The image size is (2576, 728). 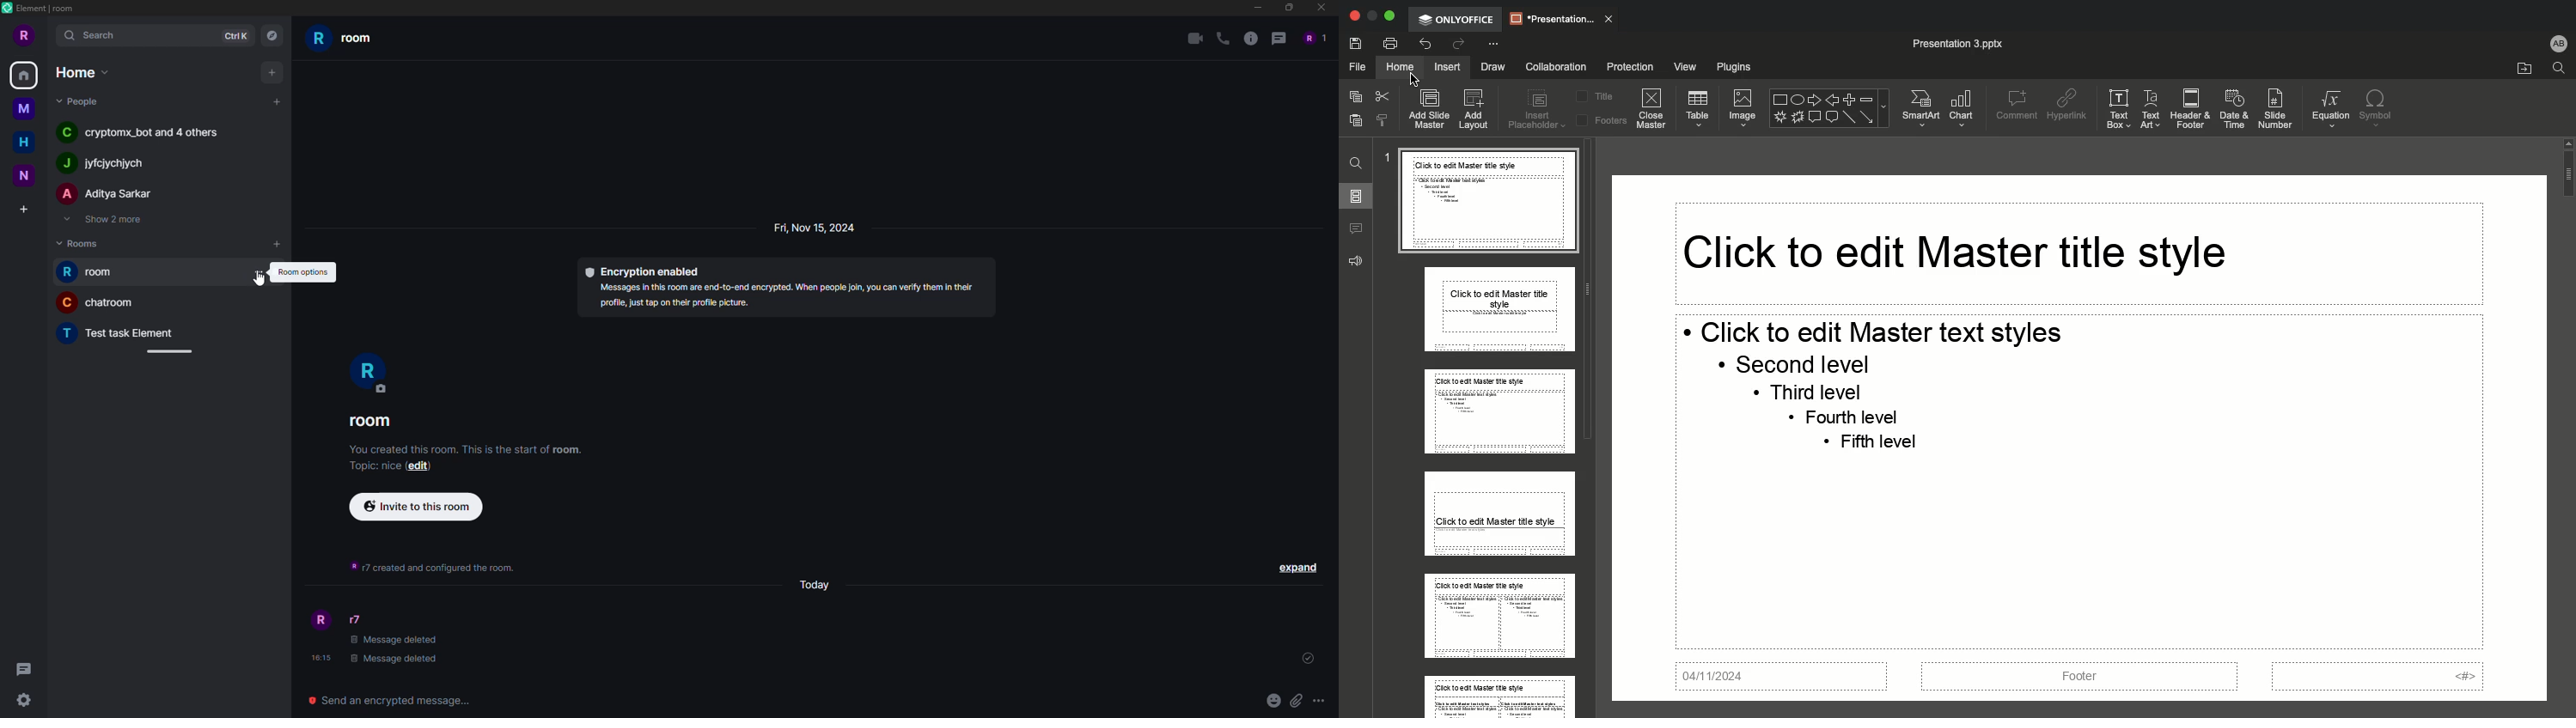 What do you see at coordinates (272, 71) in the screenshot?
I see `add` at bounding box center [272, 71].